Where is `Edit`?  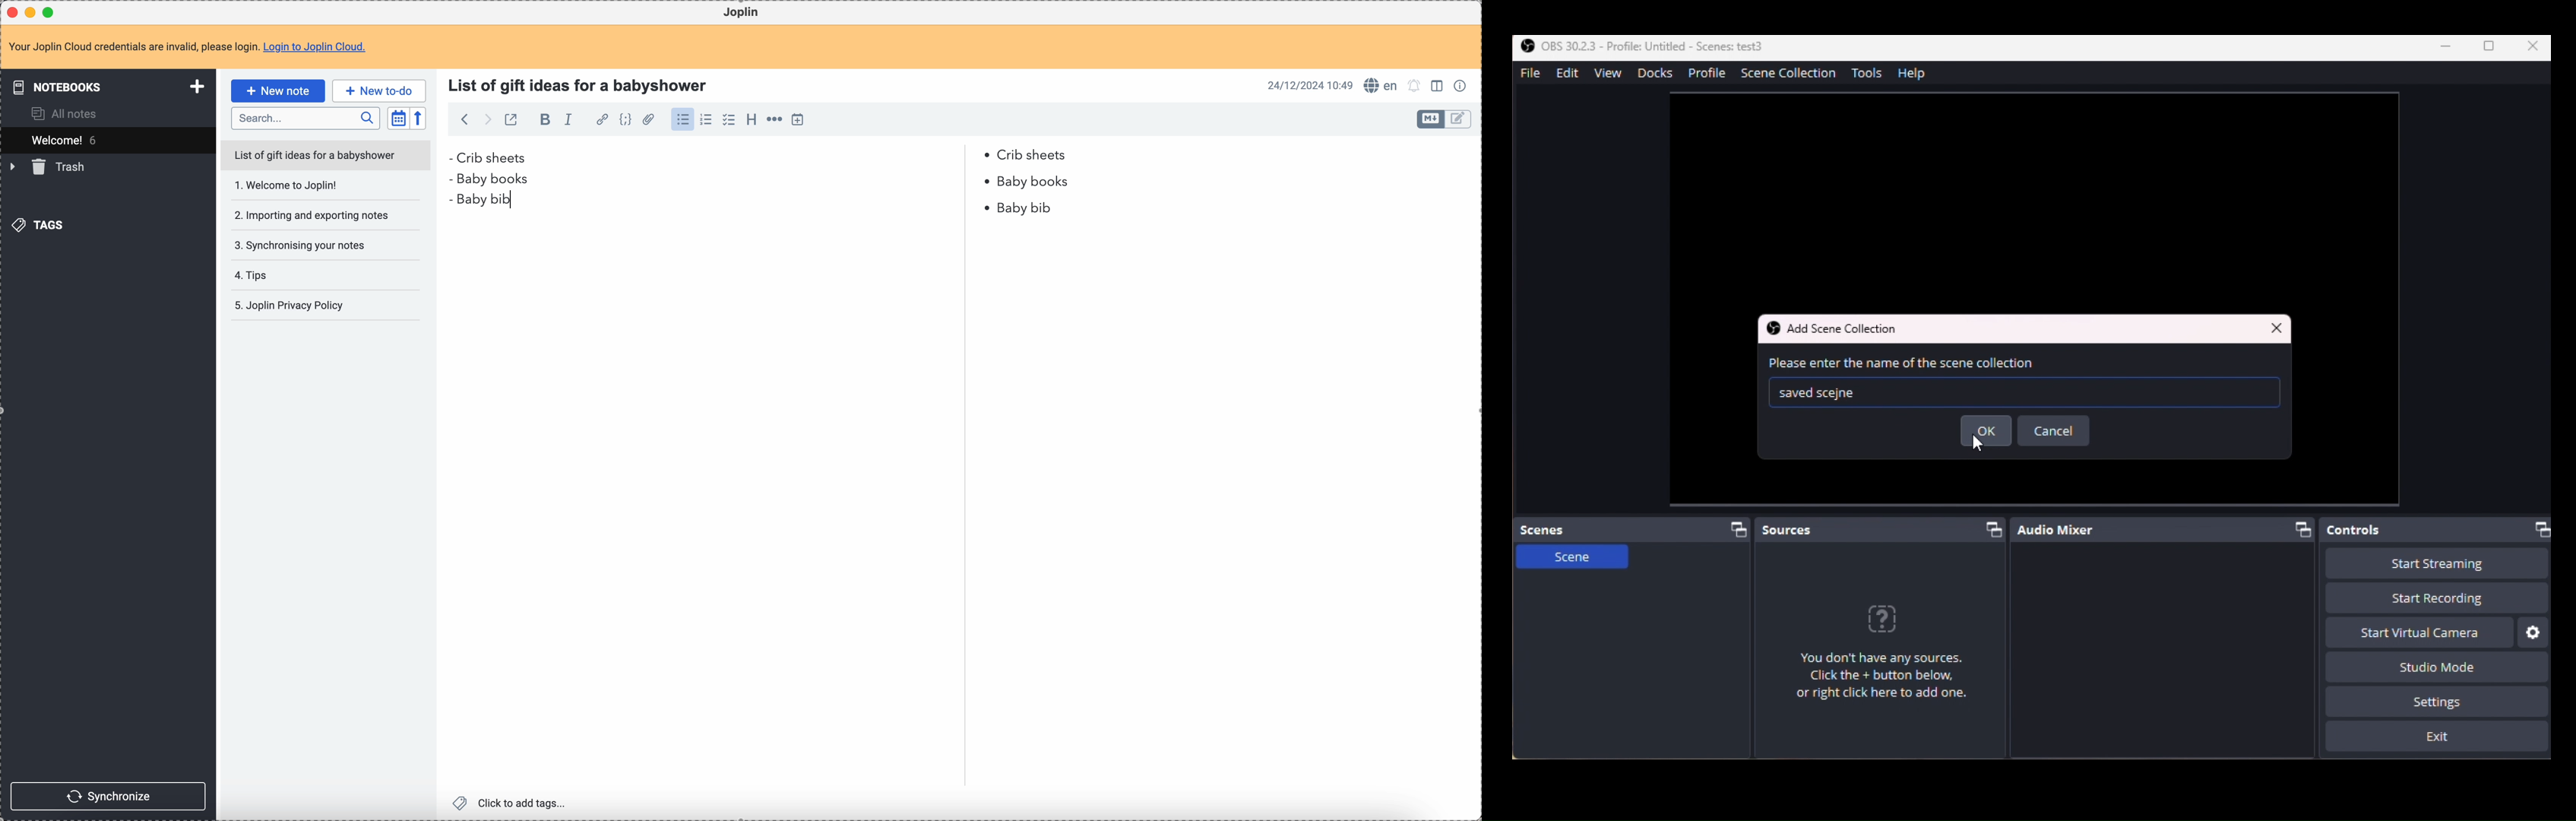 Edit is located at coordinates (1565, 74).